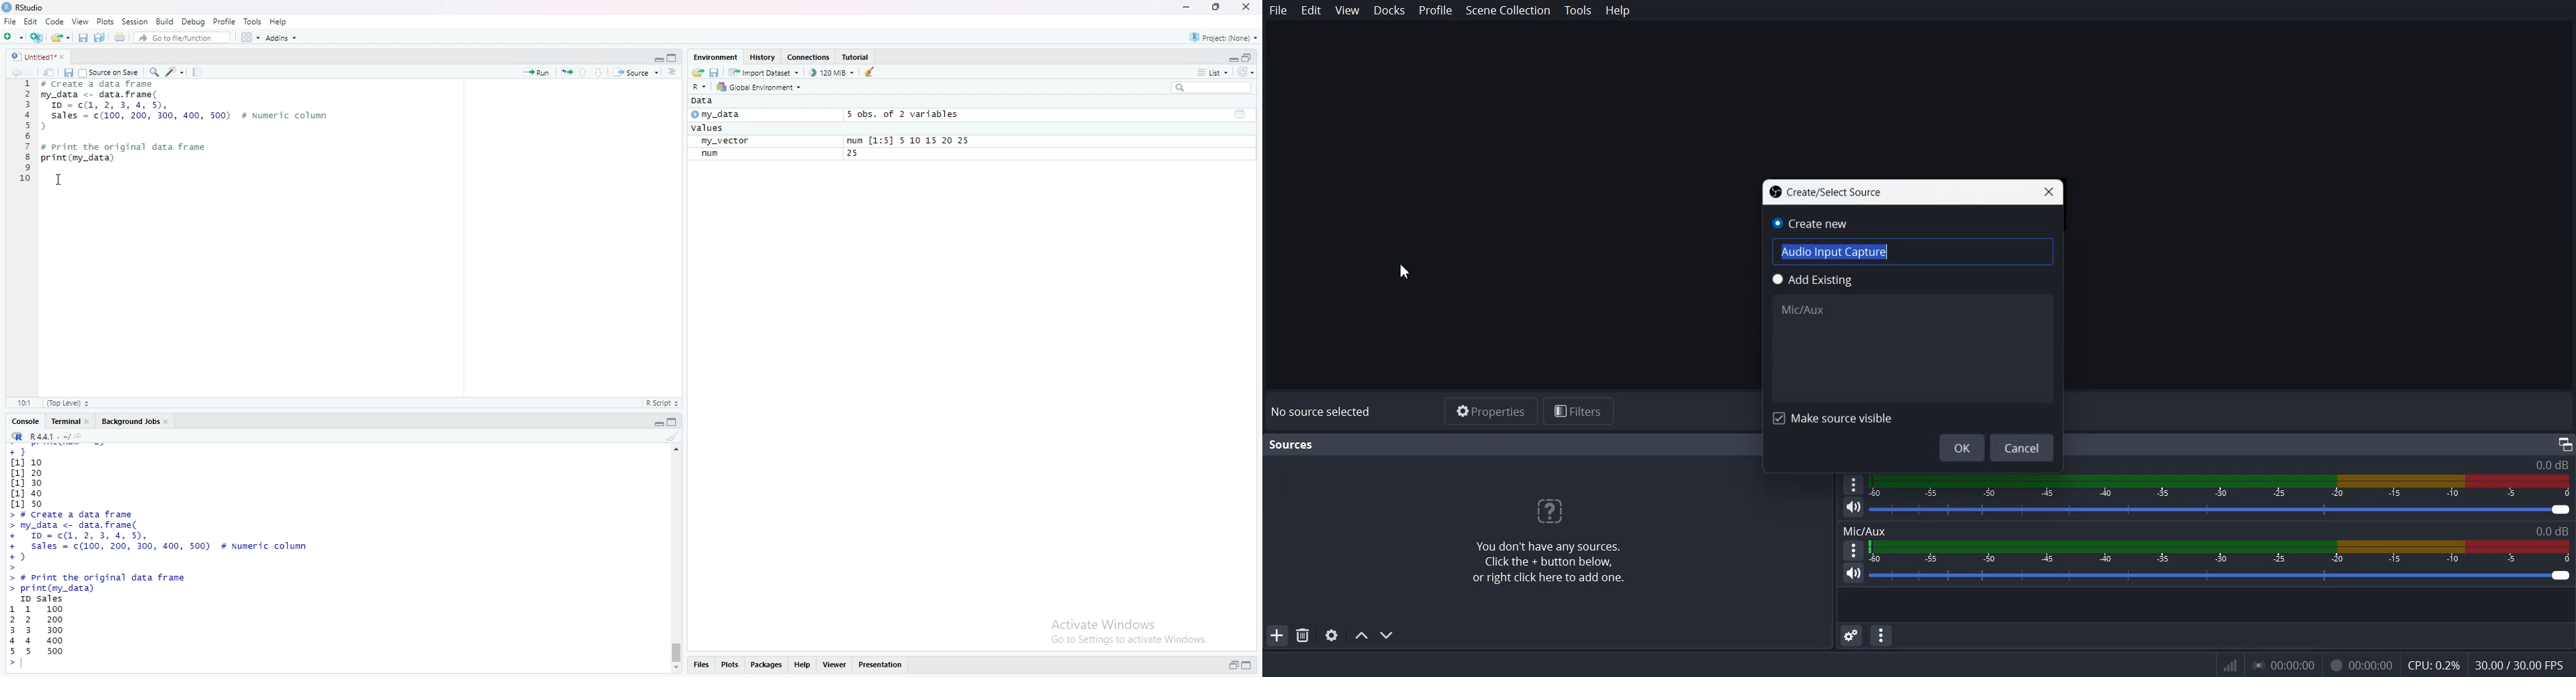 The height and width of the screenshot is (700, 2576). What do you see at coordinates (32, 477) in the screenshot?
I see `numerical data` at bounding box center [32, 477].